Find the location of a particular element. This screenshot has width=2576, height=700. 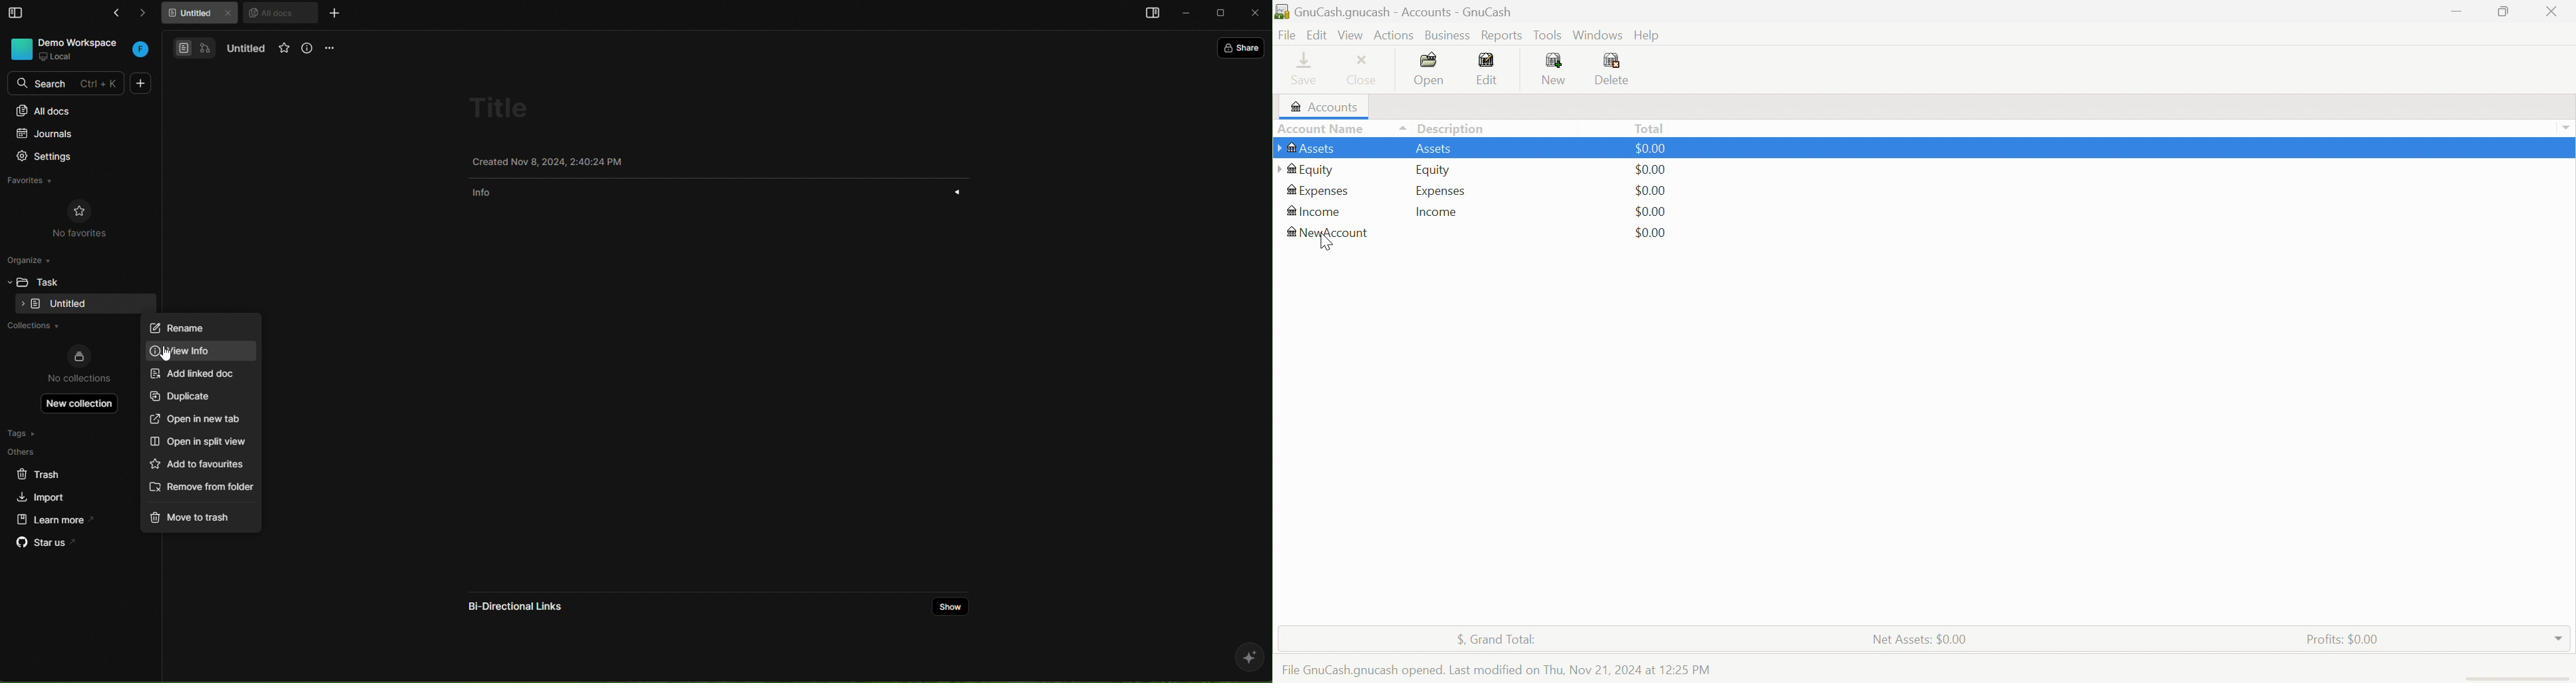

Actions is located at coordinates (1393, 35).